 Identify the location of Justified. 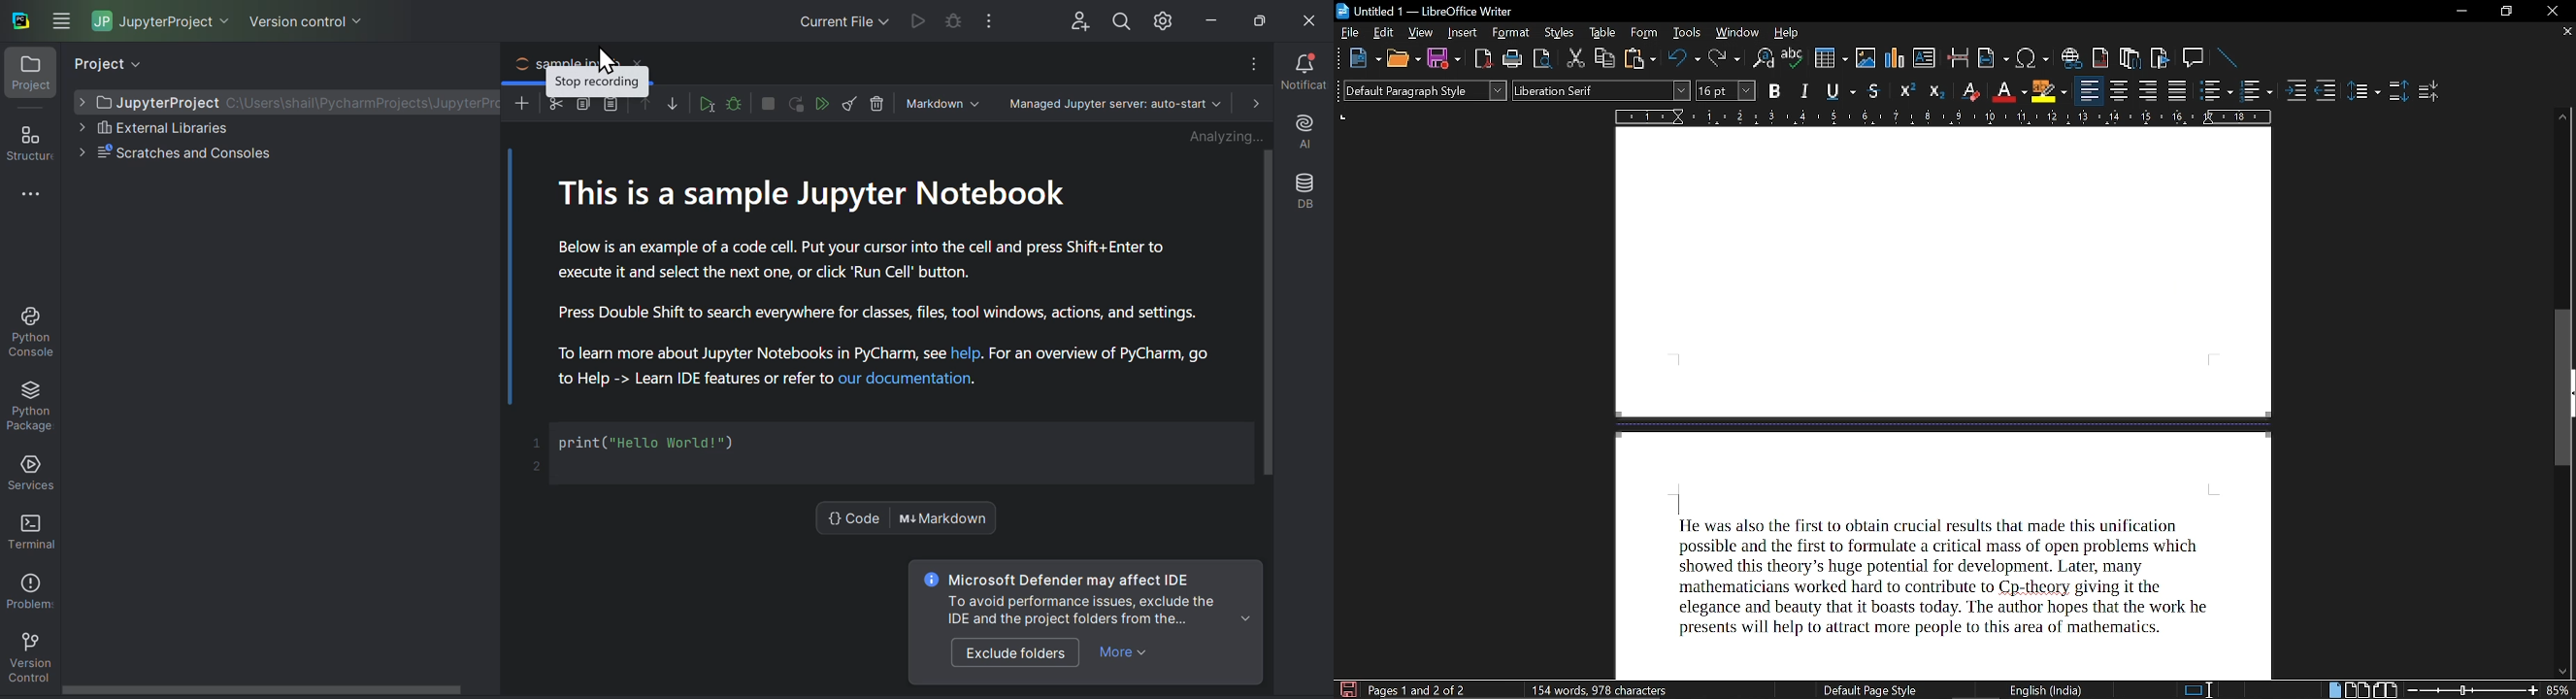
(2179, 90).